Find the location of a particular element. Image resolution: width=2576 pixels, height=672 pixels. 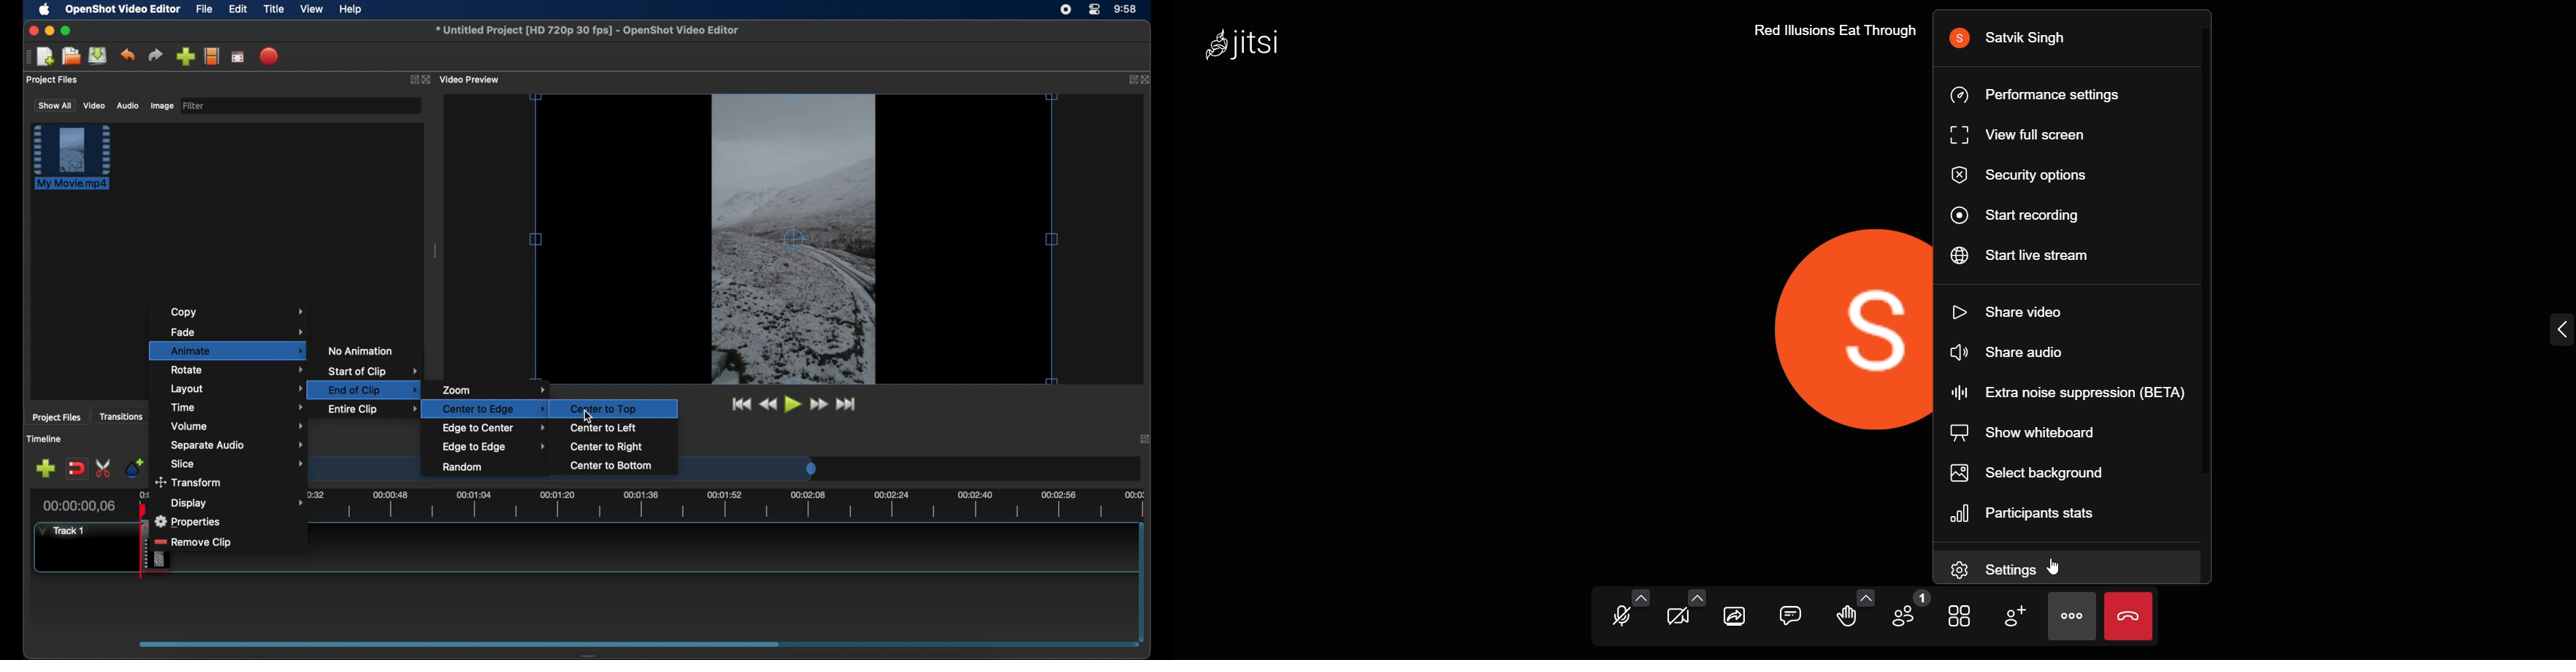

full screen is located at coordinates (238, 56).